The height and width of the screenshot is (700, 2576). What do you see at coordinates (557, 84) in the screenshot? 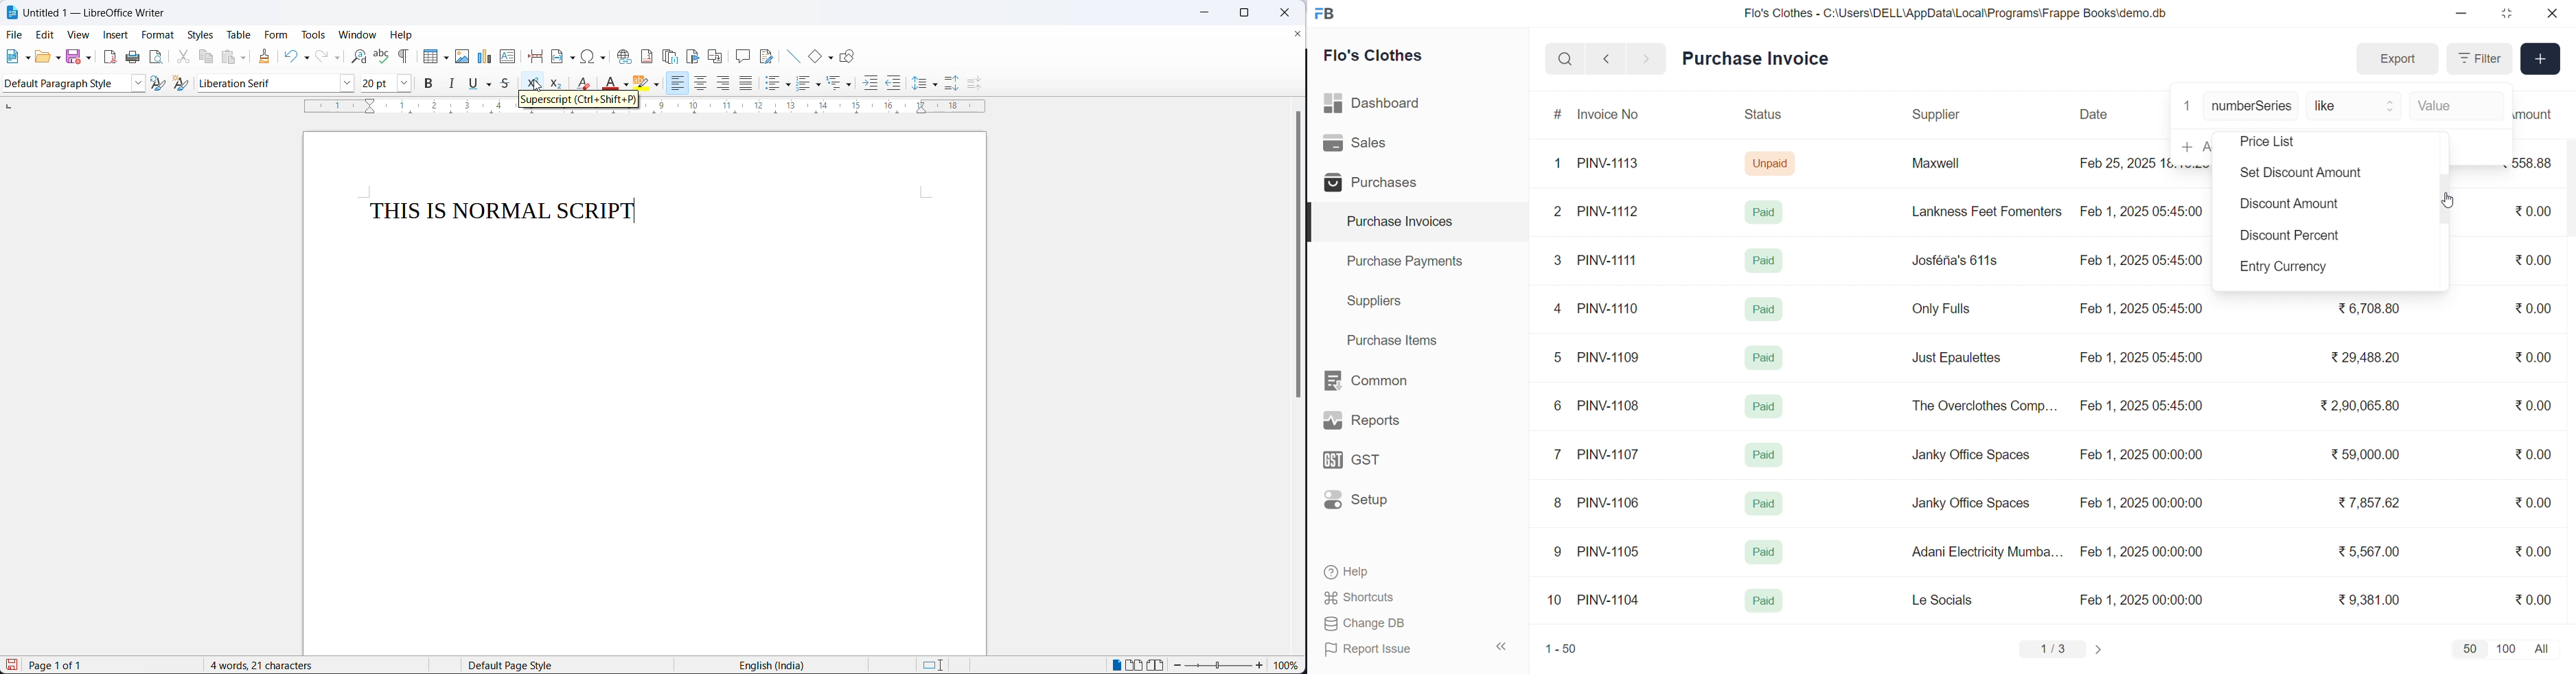
I see `subscript` at bounding box center [557, 84].